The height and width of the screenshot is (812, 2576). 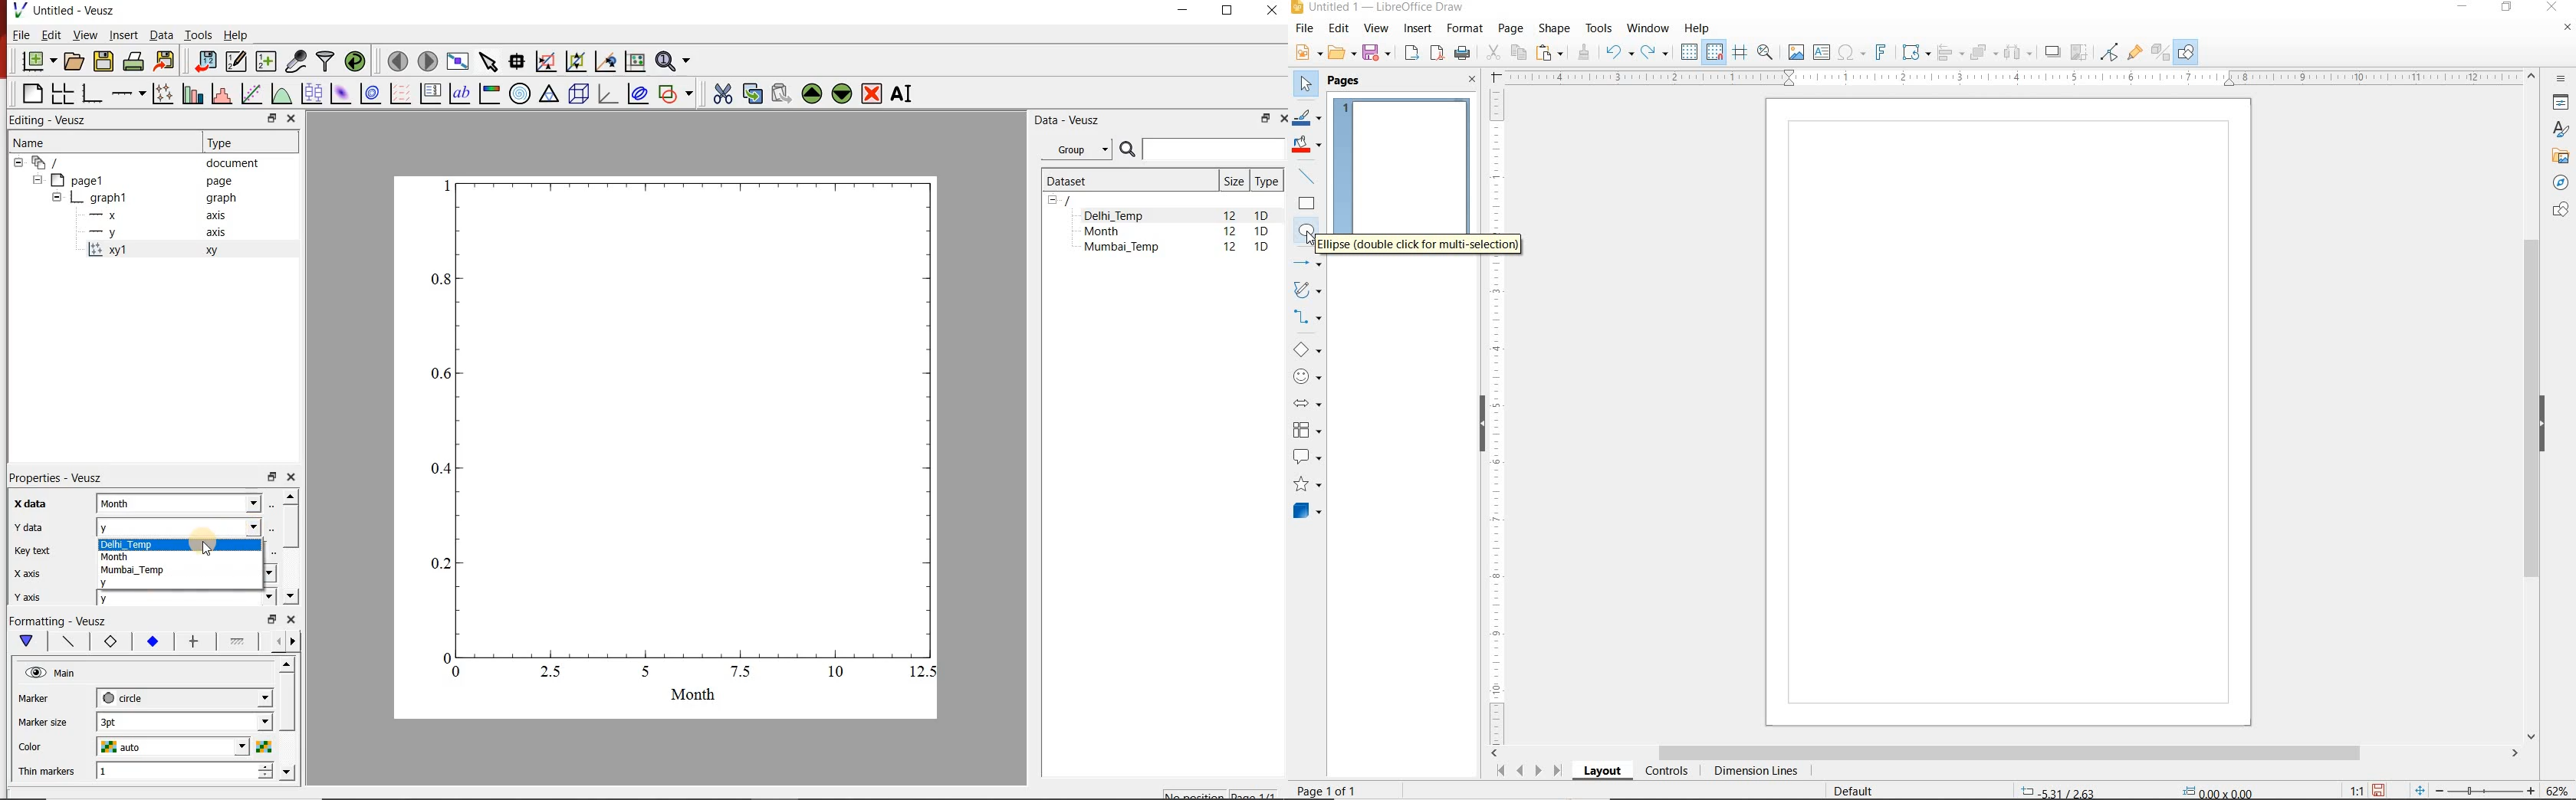 What do you see at coordinates (2009, 412) in the screenshot?
I see `sketch board` at bounding box center [2009, 412].